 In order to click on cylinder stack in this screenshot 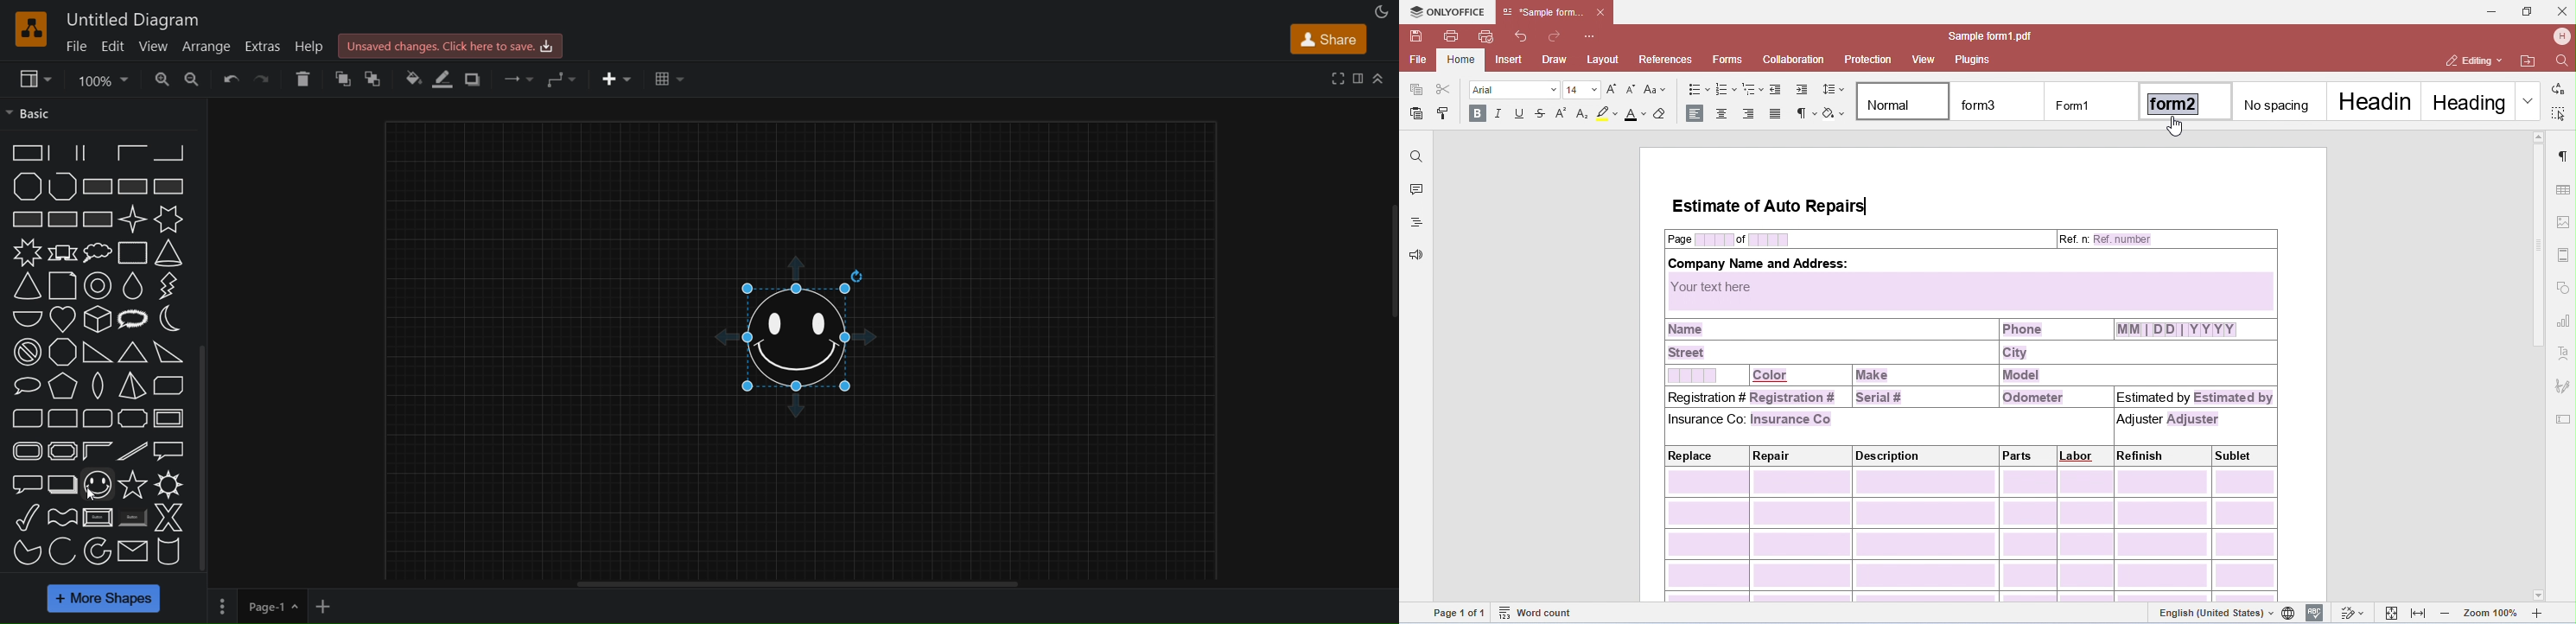, I will do `click(169, 550)`.